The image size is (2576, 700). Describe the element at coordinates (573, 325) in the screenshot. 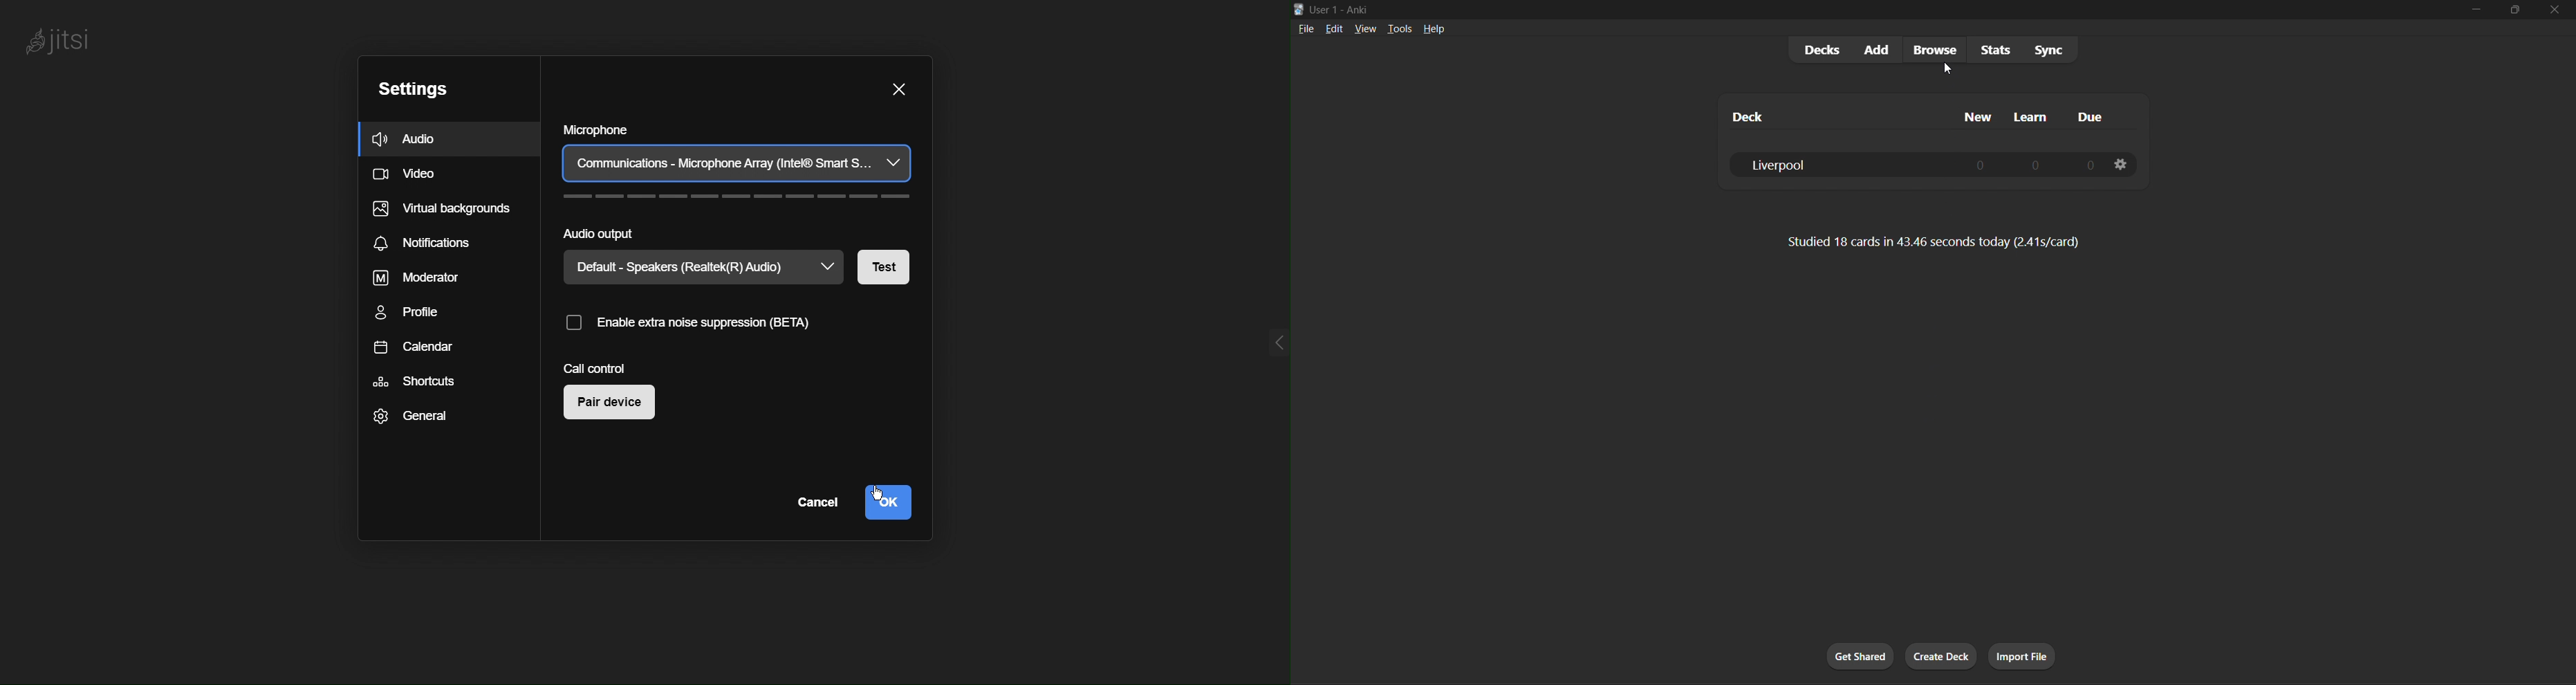

I see `Checkbox` at that location.